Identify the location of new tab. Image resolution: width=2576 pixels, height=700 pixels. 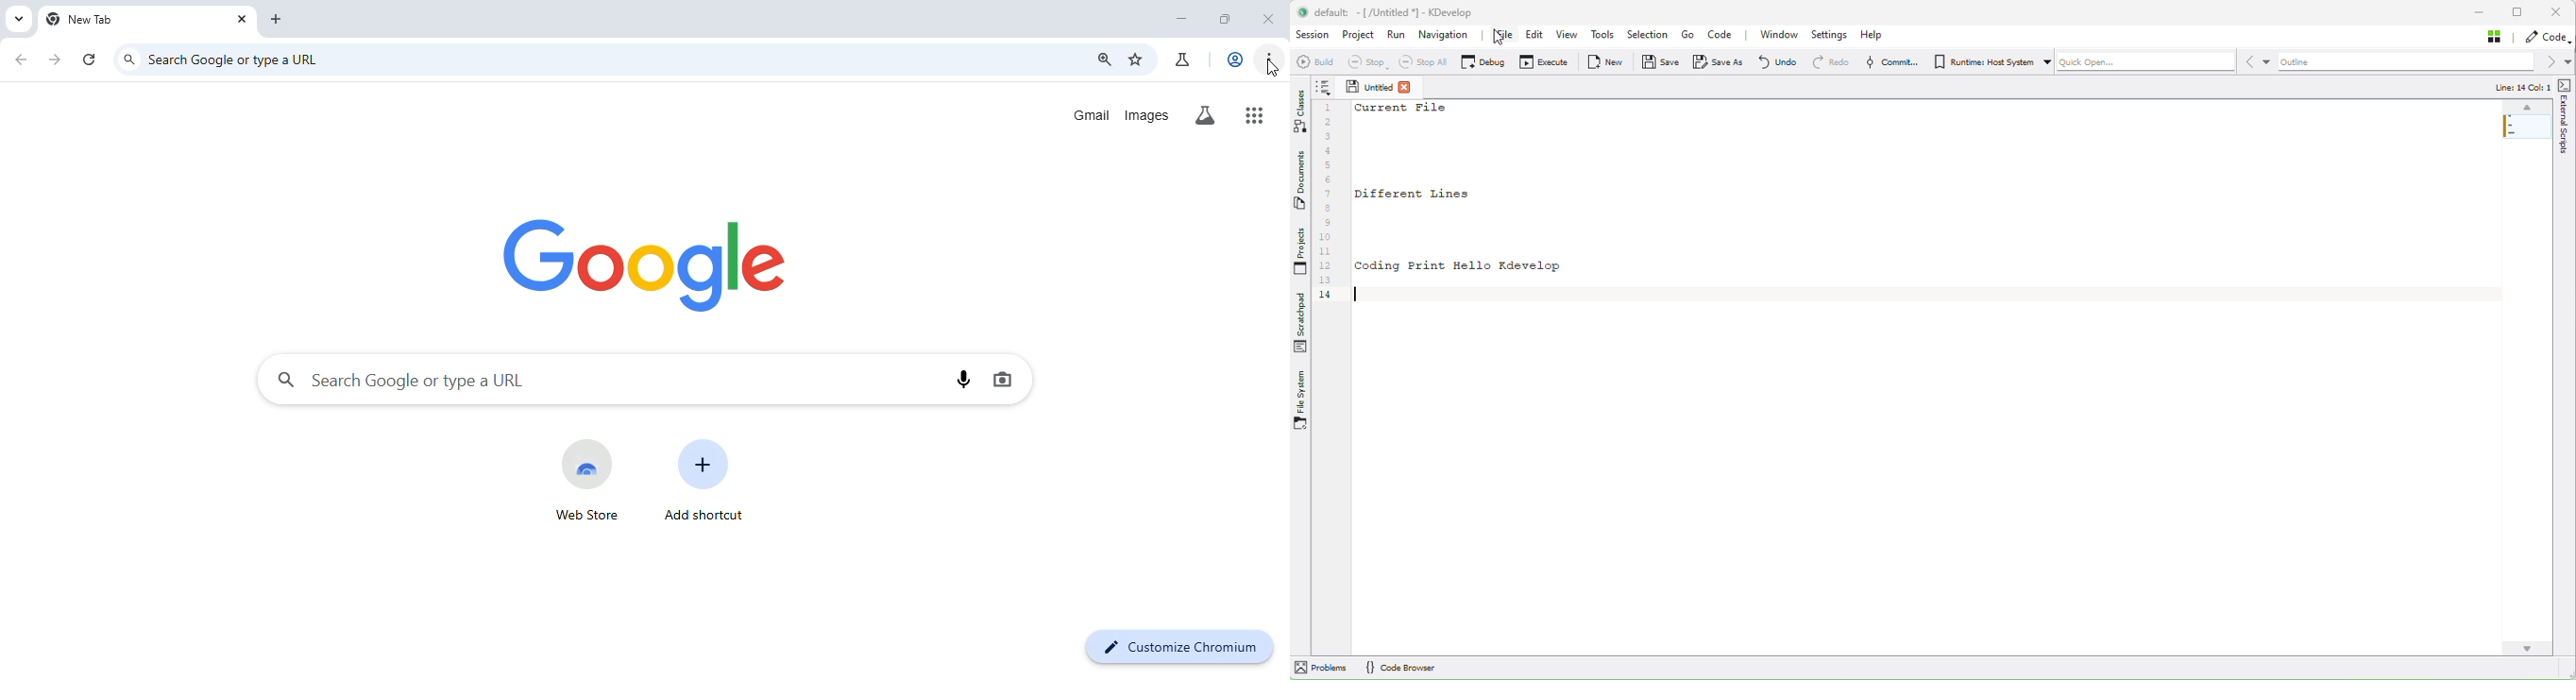
(83, 20).